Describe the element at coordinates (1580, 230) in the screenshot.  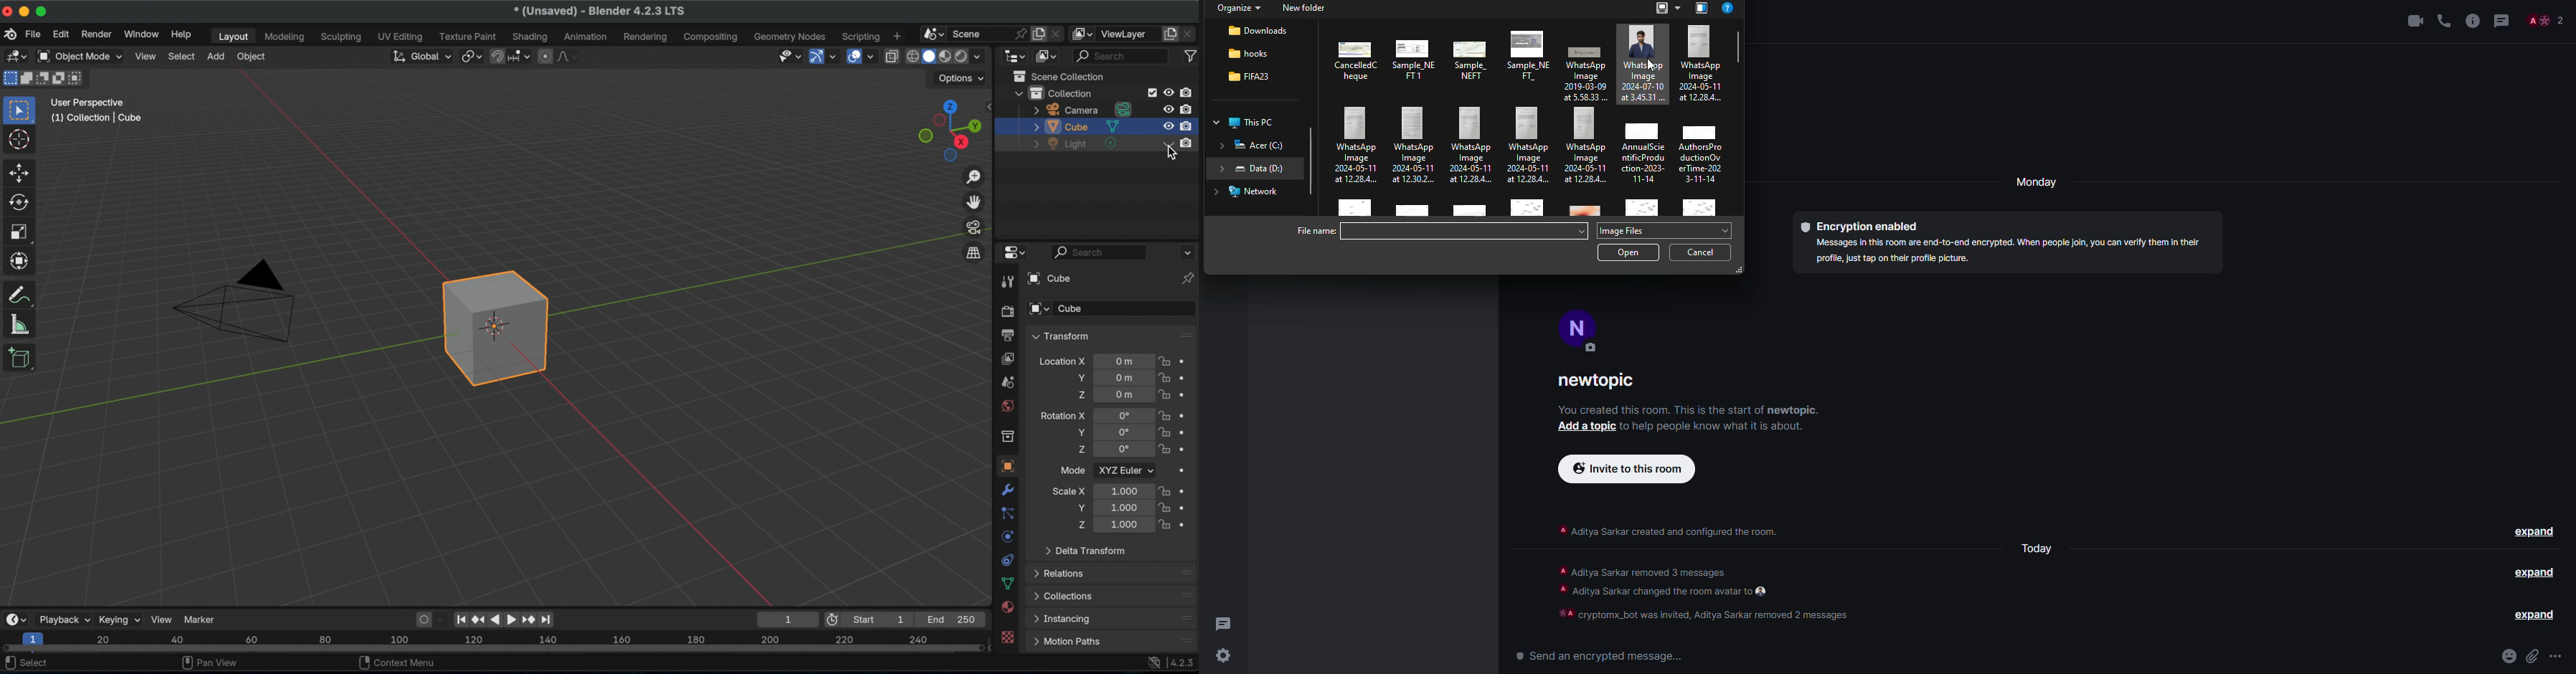
I see `dropdown` at that location.